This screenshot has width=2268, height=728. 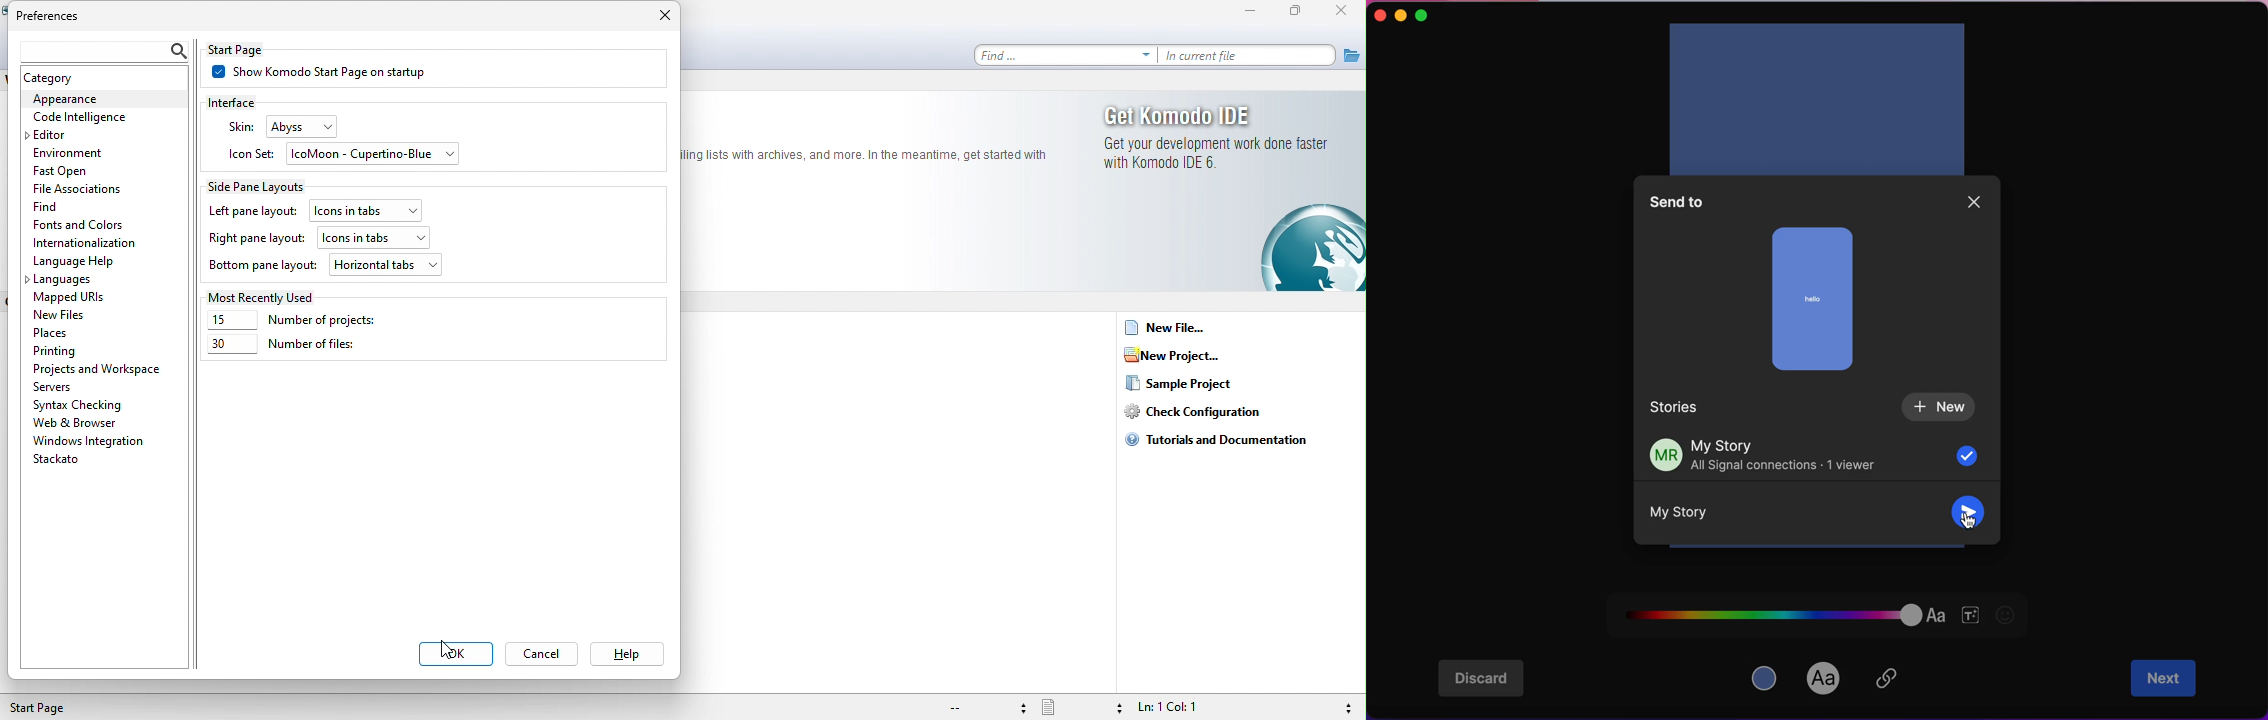 I want to click on new project, so click(x=1179, y=356).